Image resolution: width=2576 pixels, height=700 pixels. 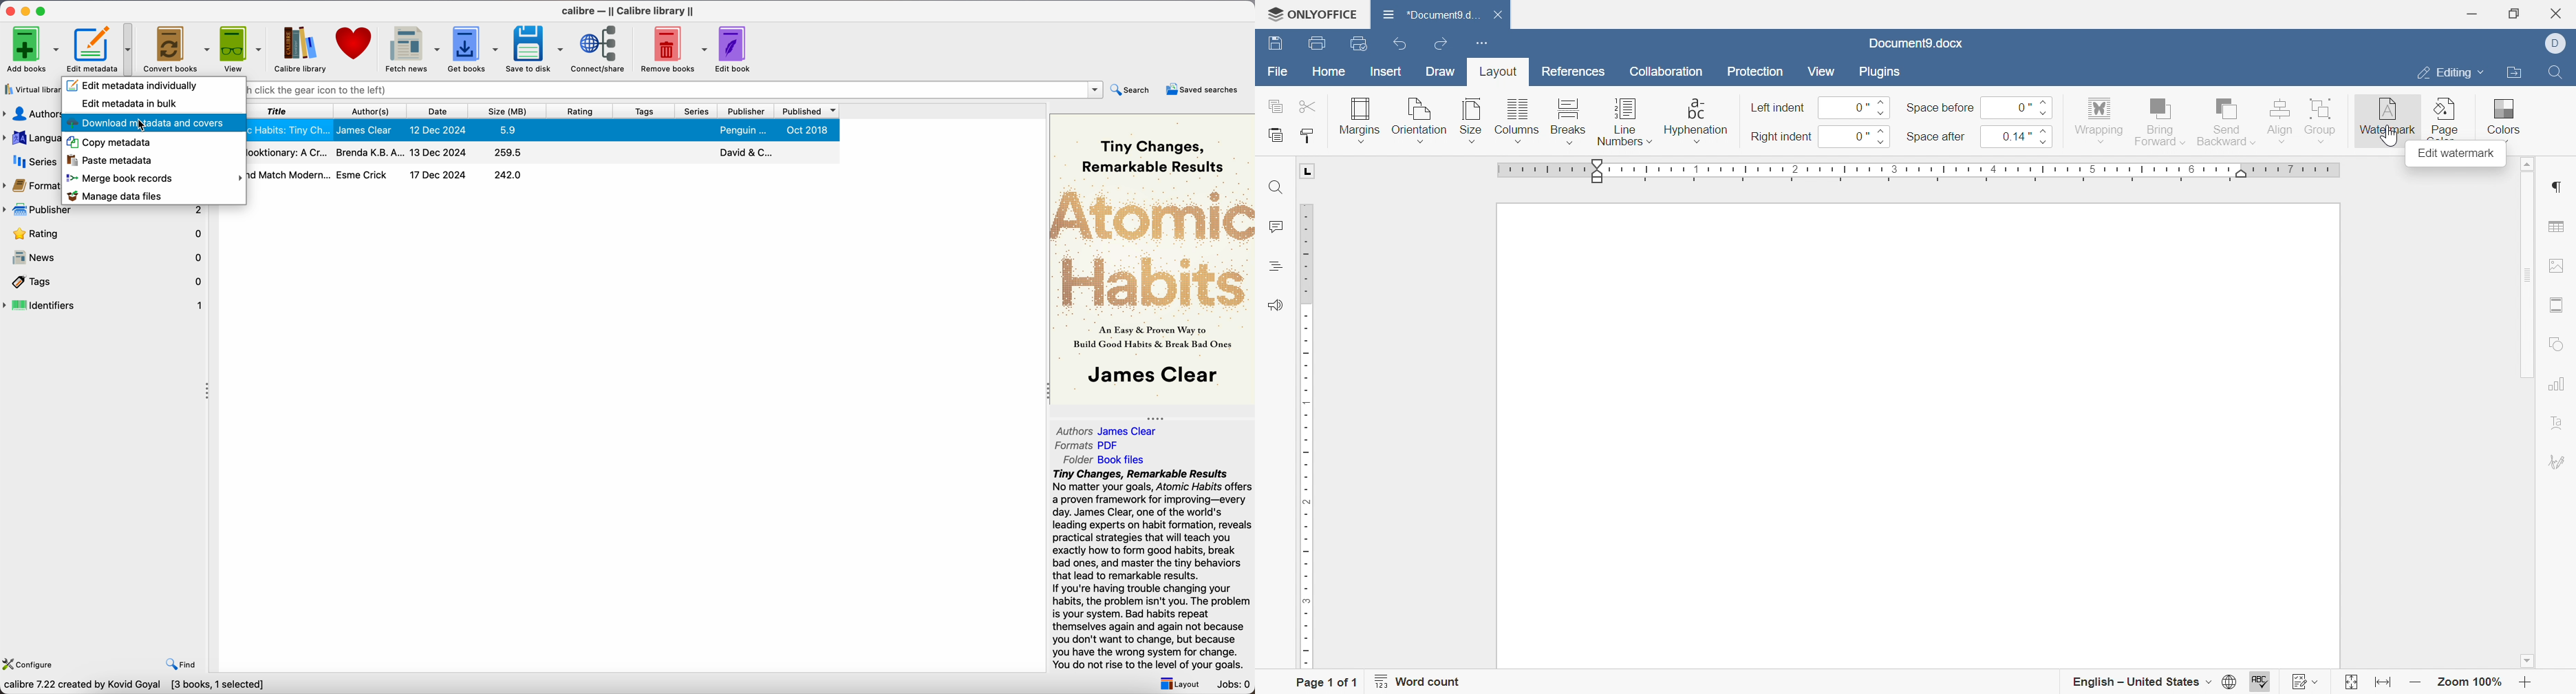 What do you see at coordinates (1443, 45) in the screenshot?
I see `redo` at bounding box center [1443, 45].